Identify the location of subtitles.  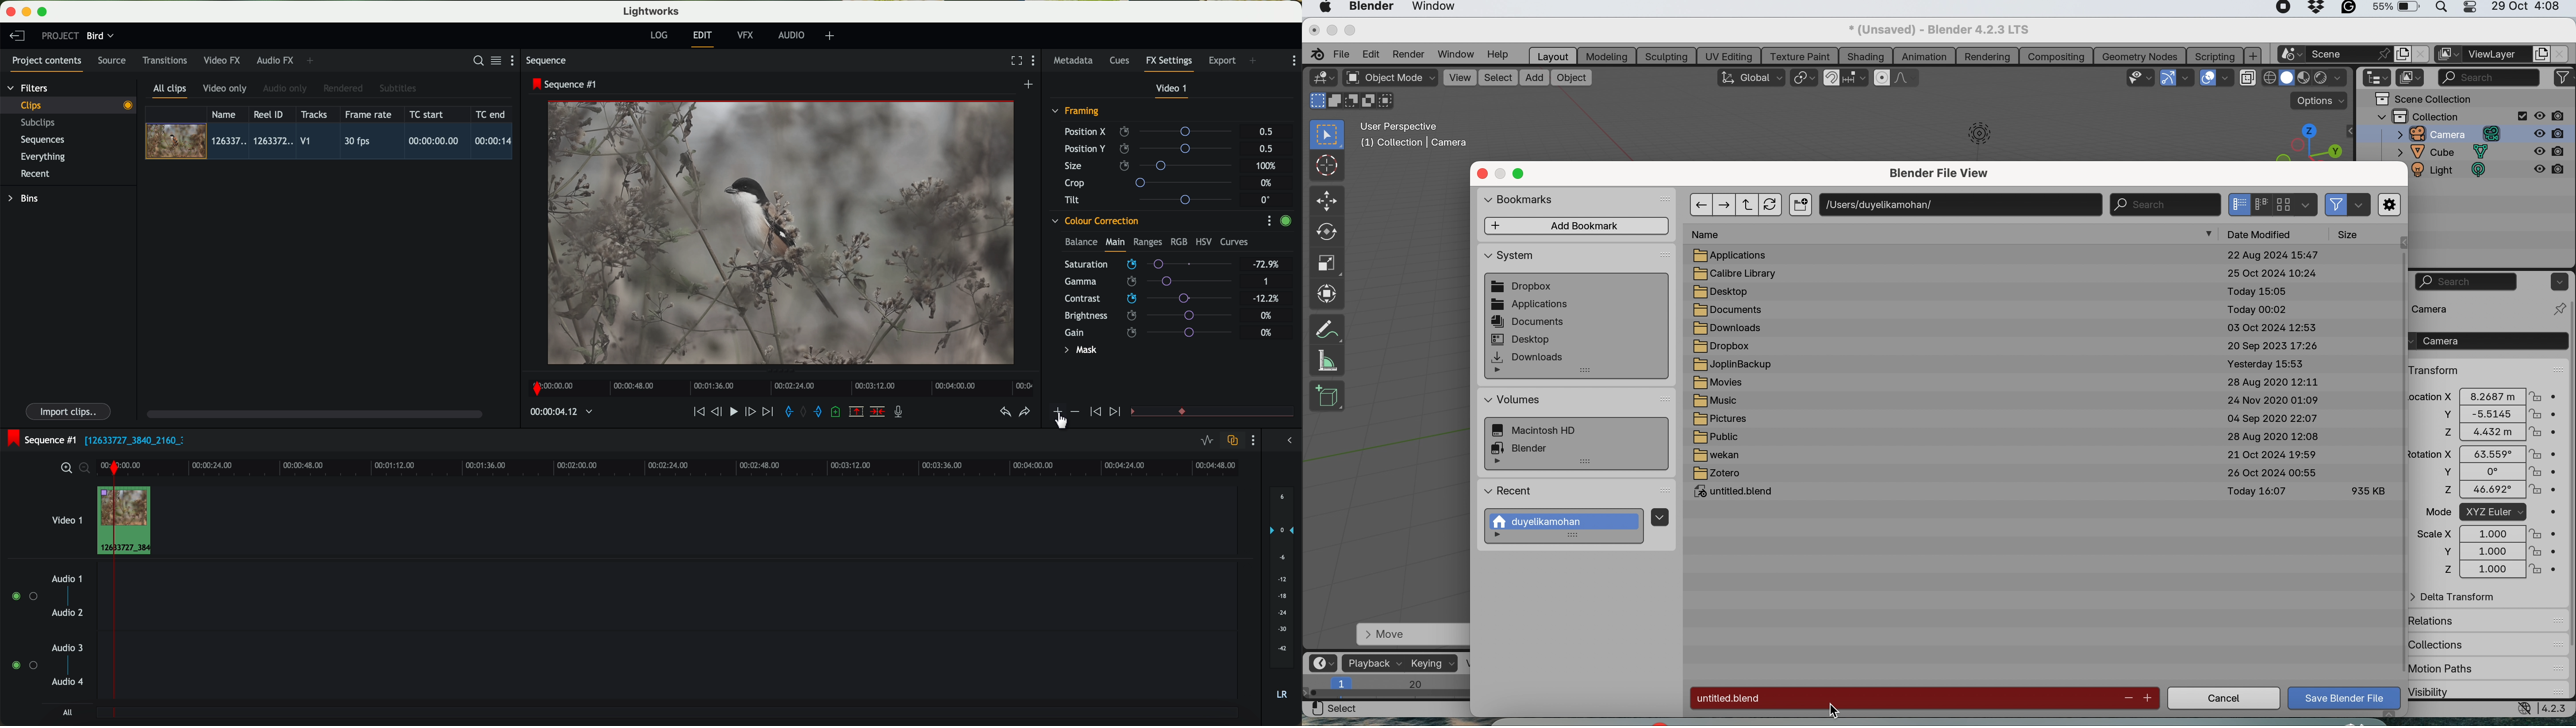
(396, 89).